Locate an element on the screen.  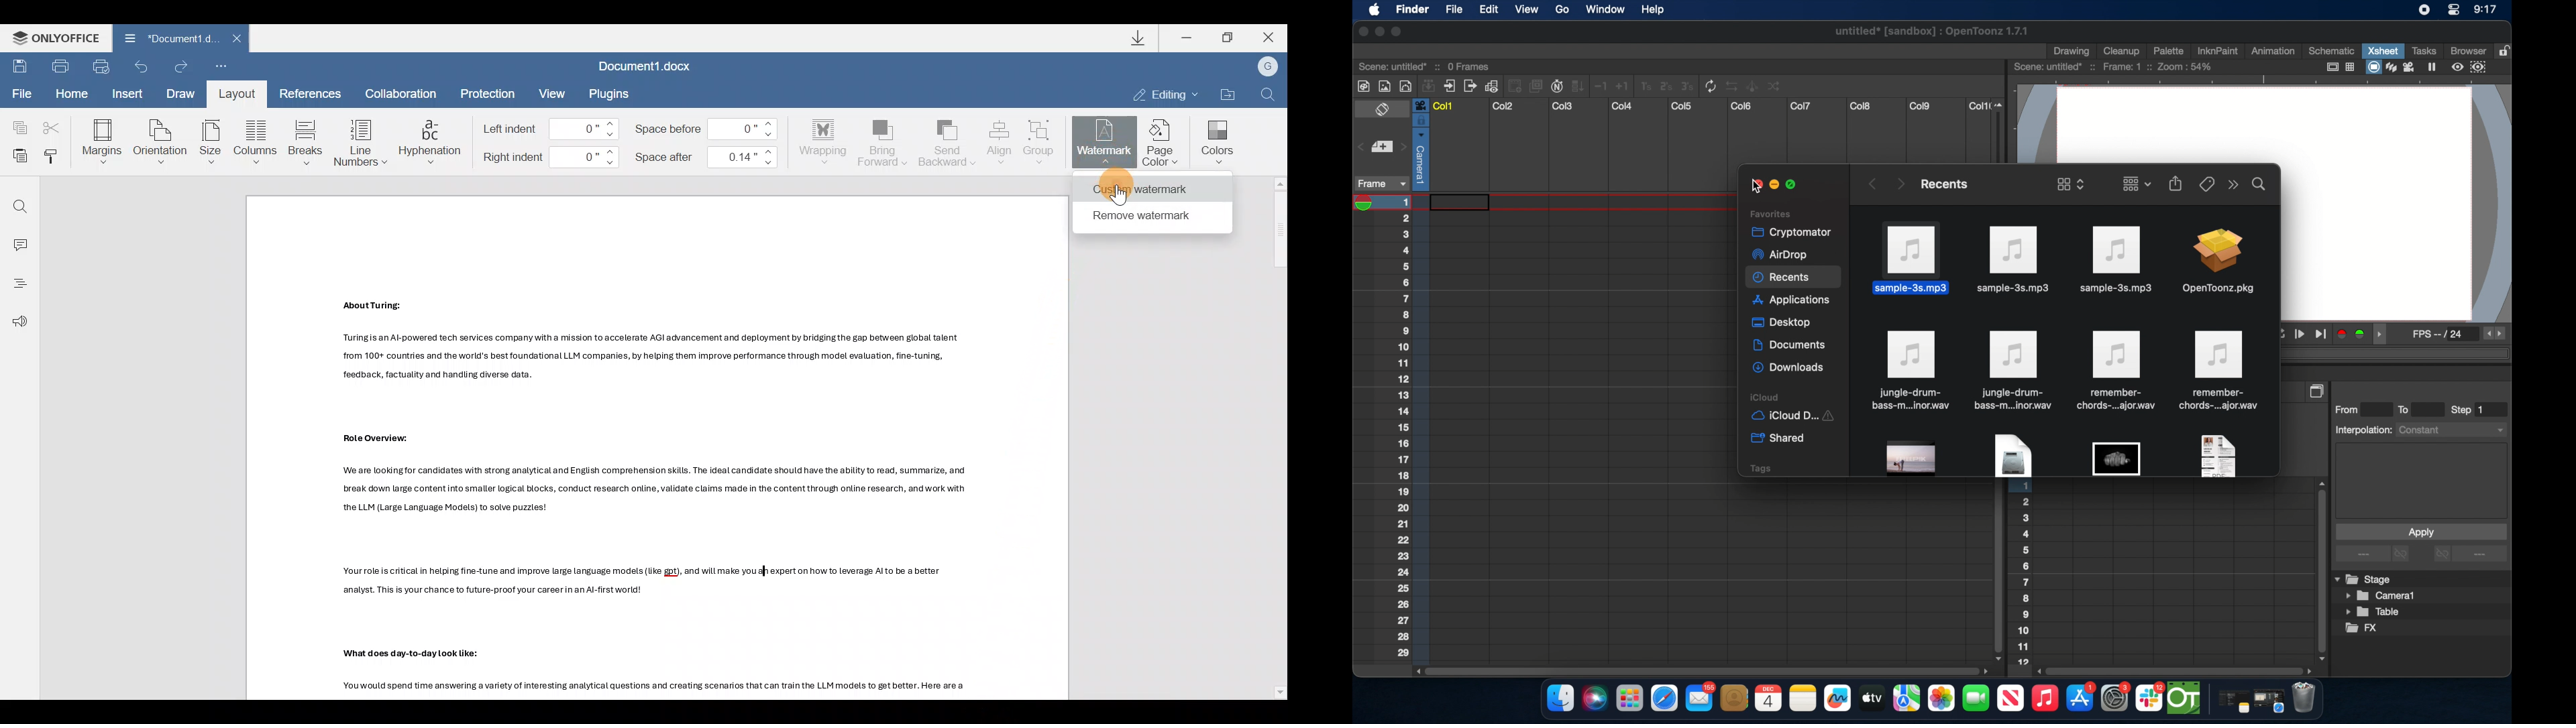
color channels is located at coordinates (2352, 333).